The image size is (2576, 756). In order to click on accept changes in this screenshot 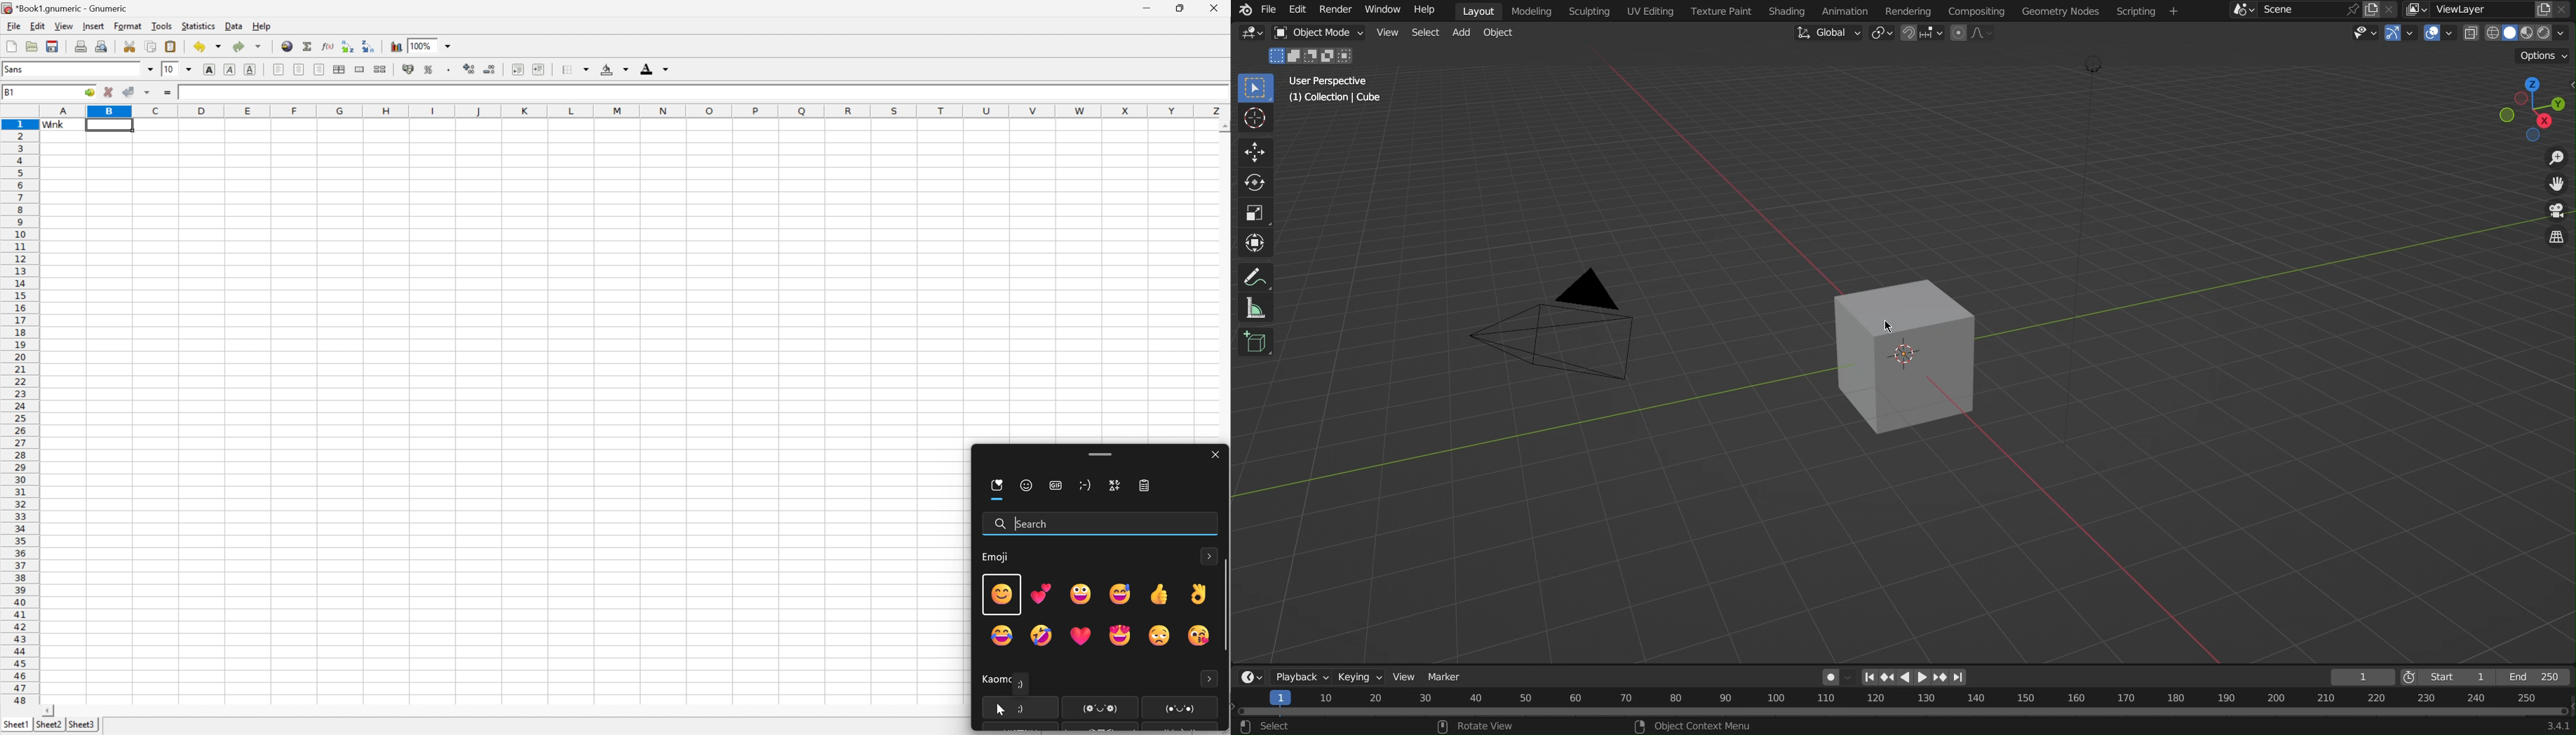, I will do `click(128, 91)`.